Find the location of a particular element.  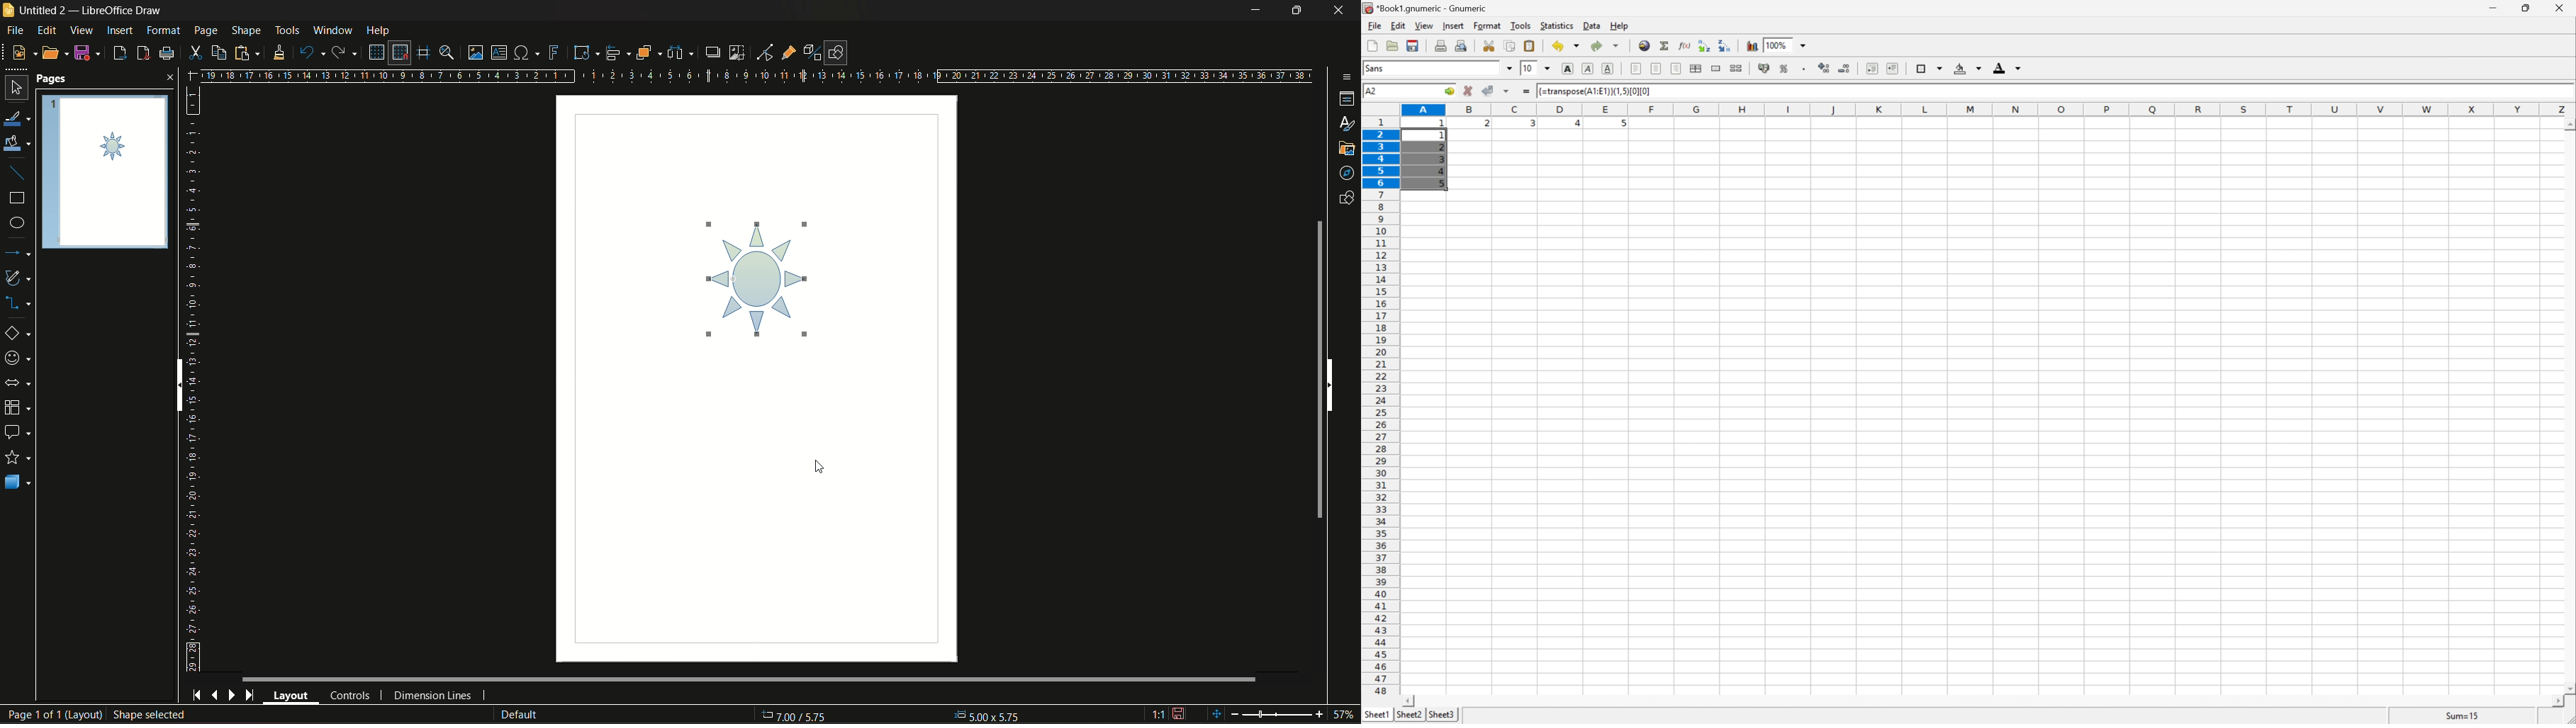

foreground is located at coordinates (2009, 69).